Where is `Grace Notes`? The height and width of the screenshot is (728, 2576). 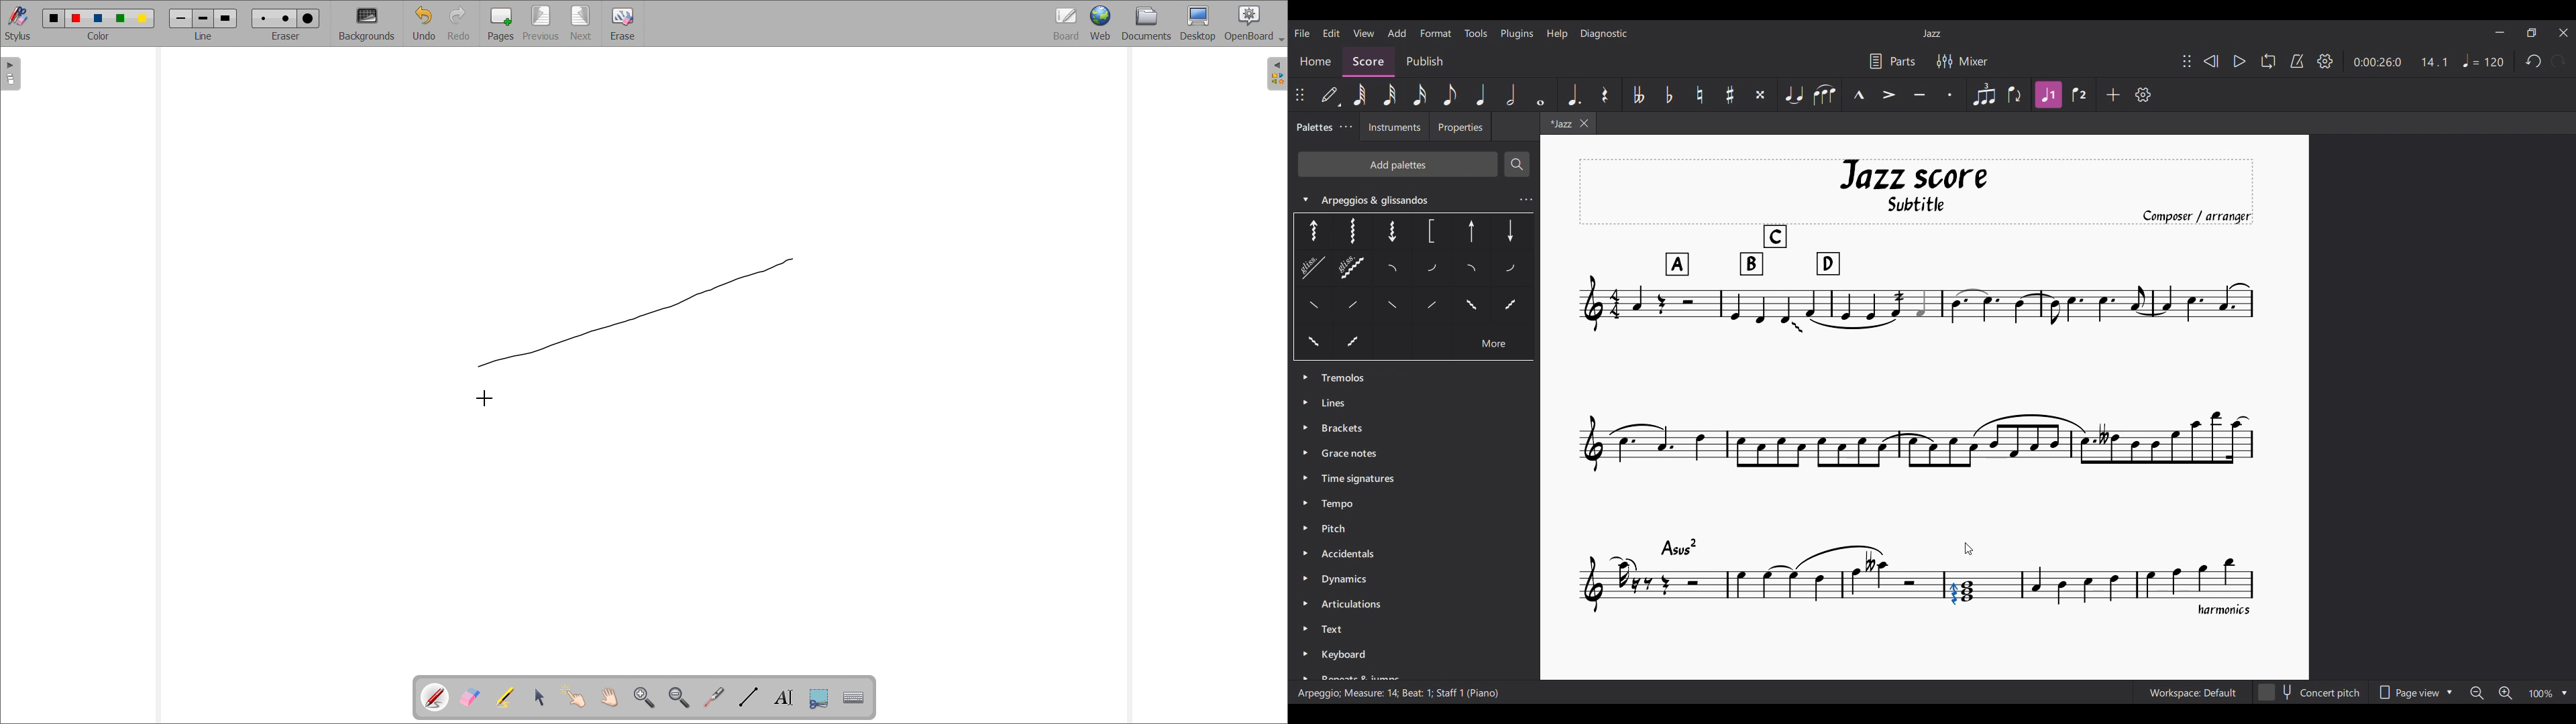 Grace Notes is located at coordinates (1353, 455).